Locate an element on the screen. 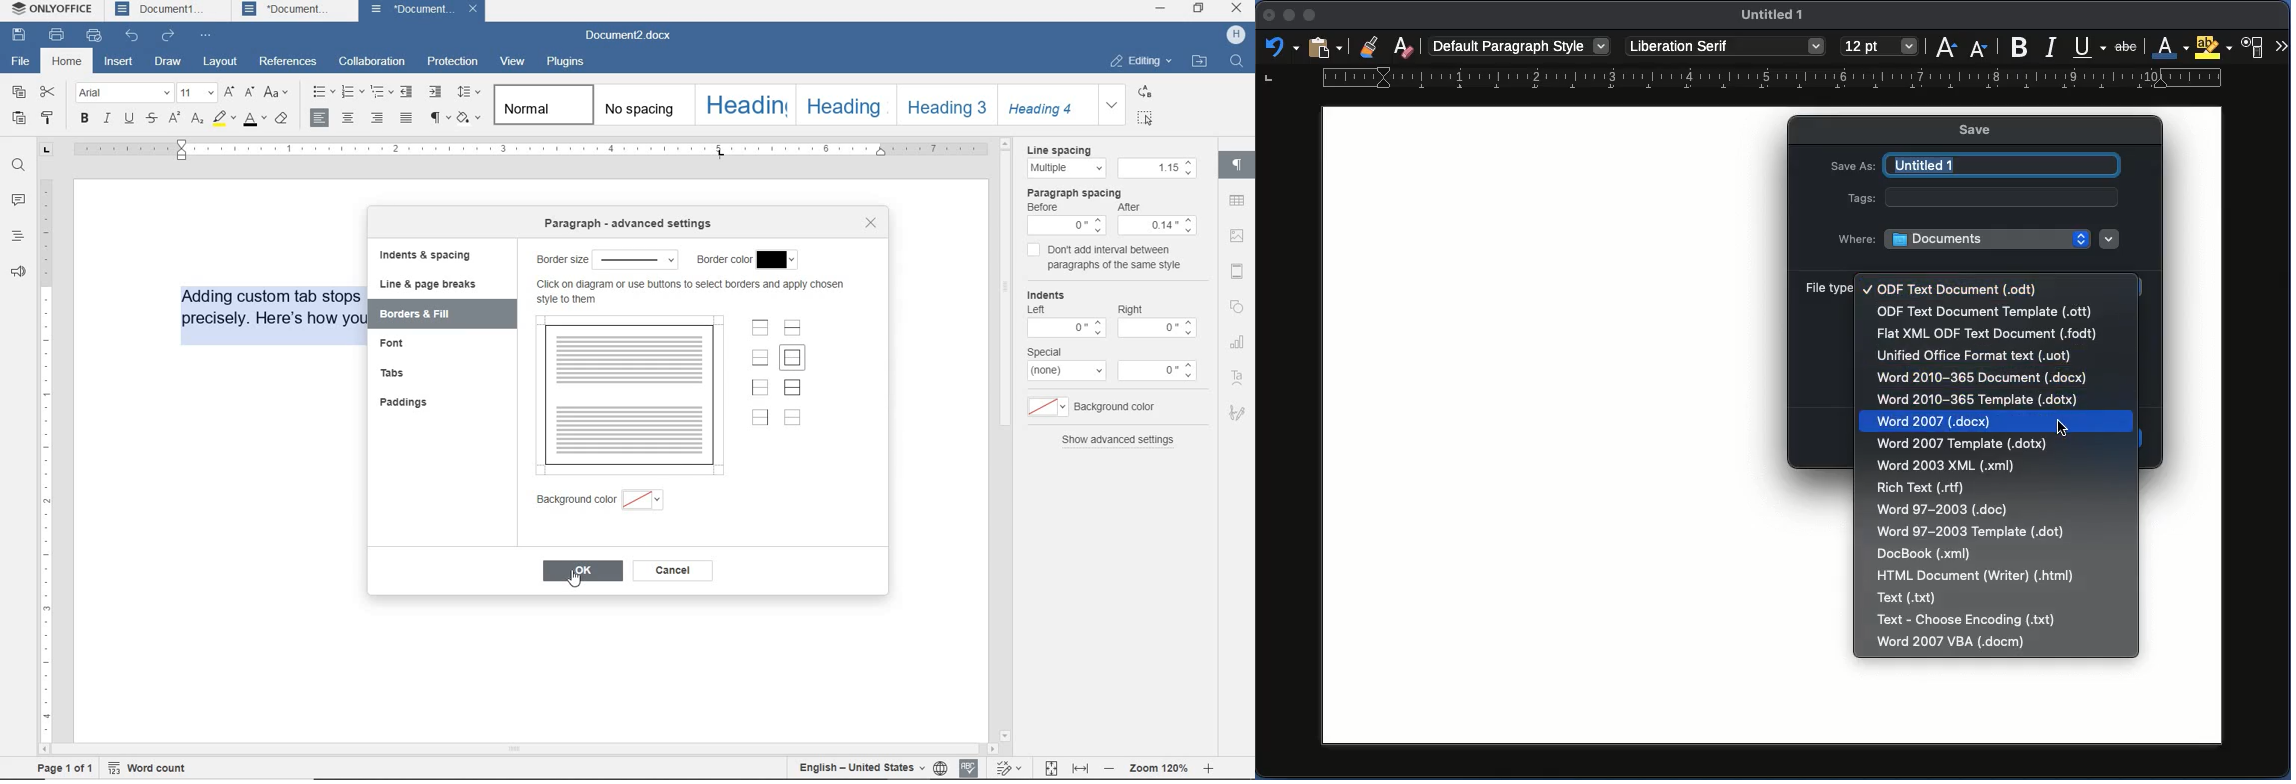 The height and width of the screenshot is (784, 2296). multiple is located at coordinates (1065, 168).